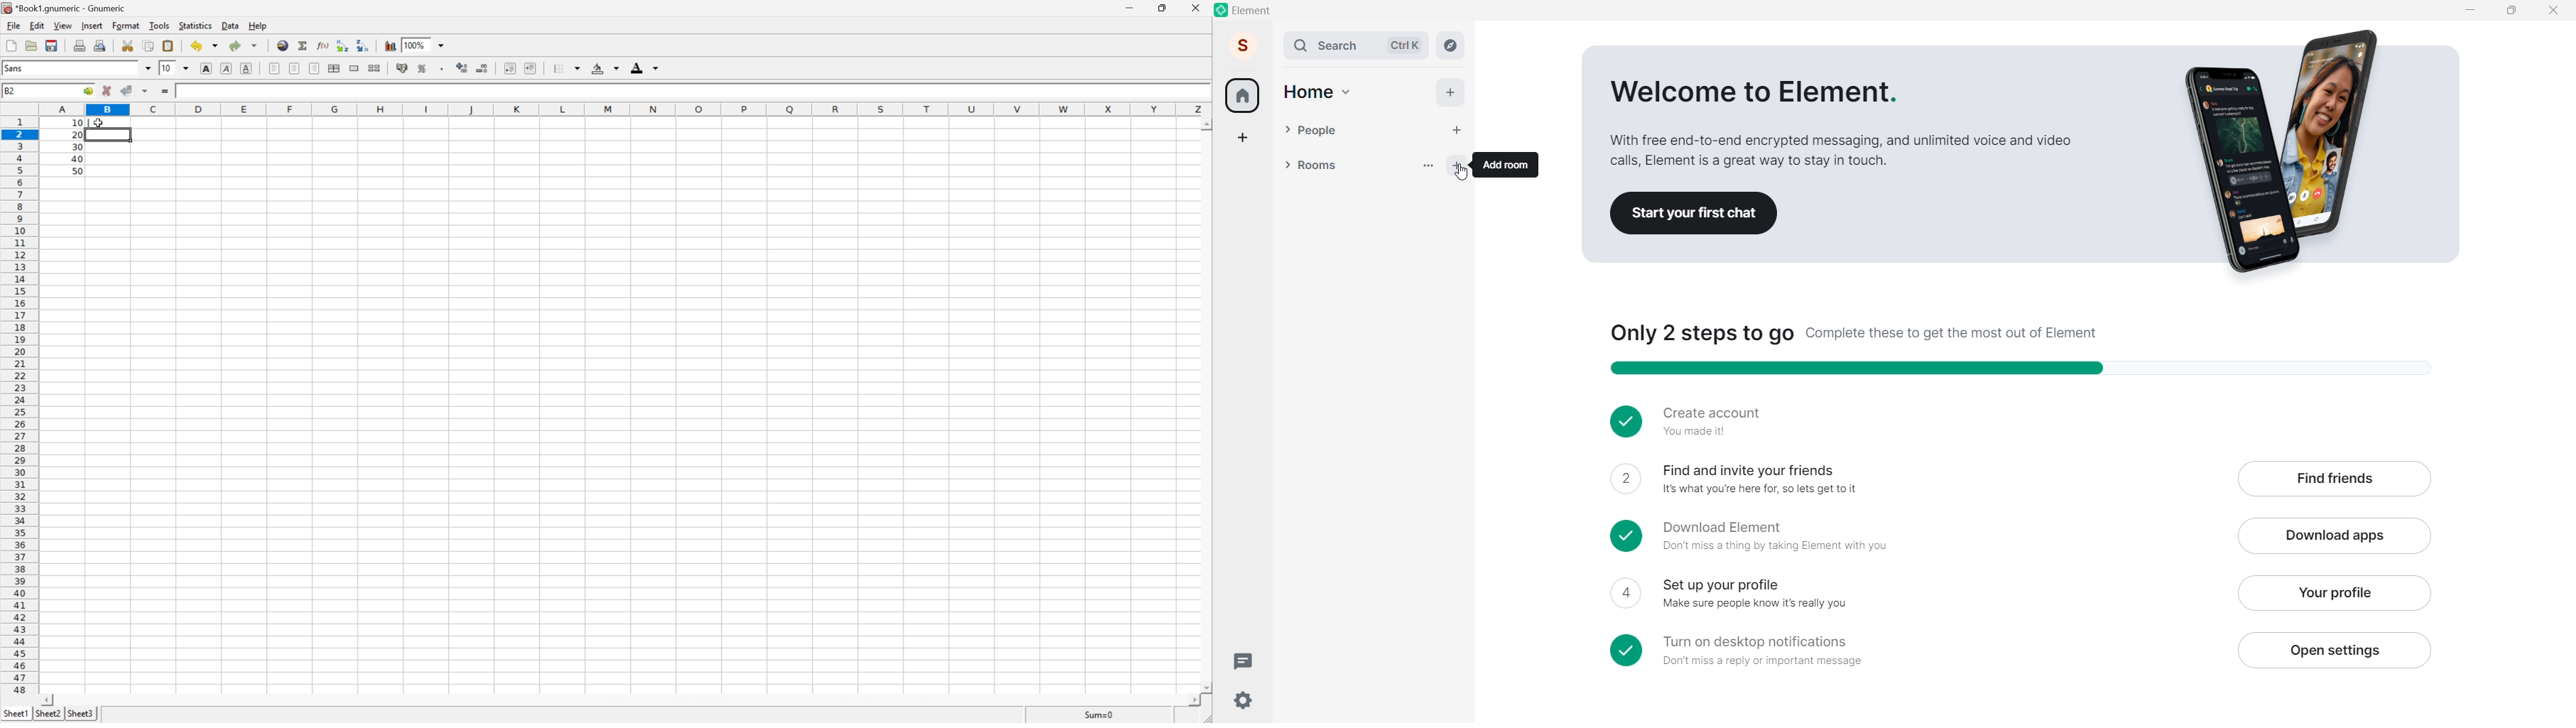 The width and height of the screenshot is (2576, 728). What do you see at coordinates (2334, 480) in the screenshot?
I see `Find Friends` at bounding box center [2334, 480].